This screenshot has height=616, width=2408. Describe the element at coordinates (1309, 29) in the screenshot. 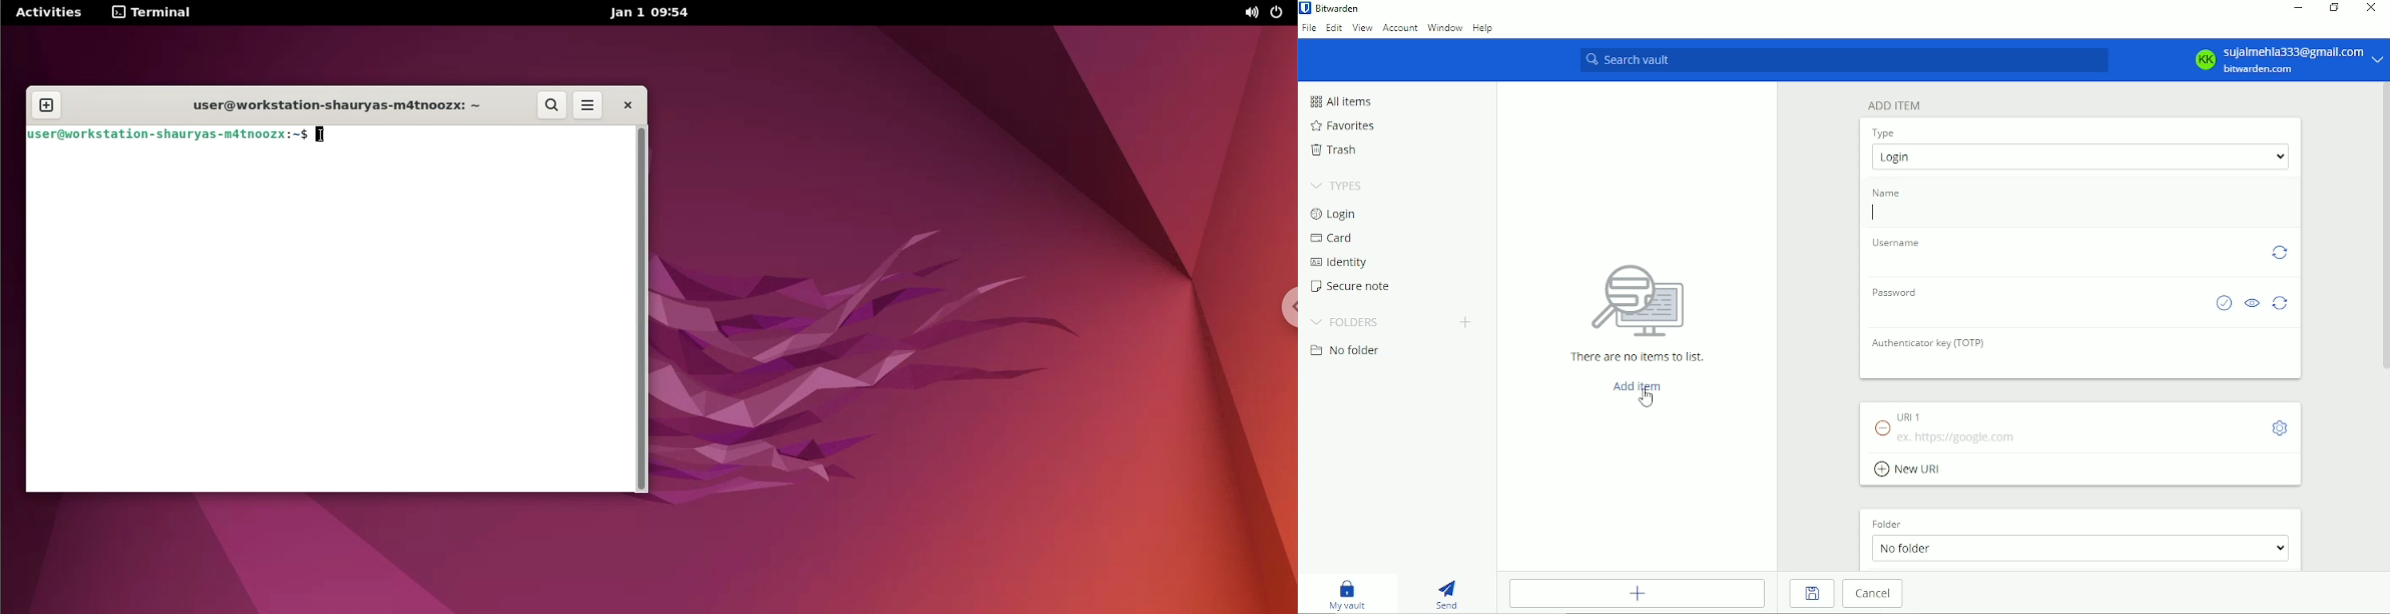

I see `File` at that location.